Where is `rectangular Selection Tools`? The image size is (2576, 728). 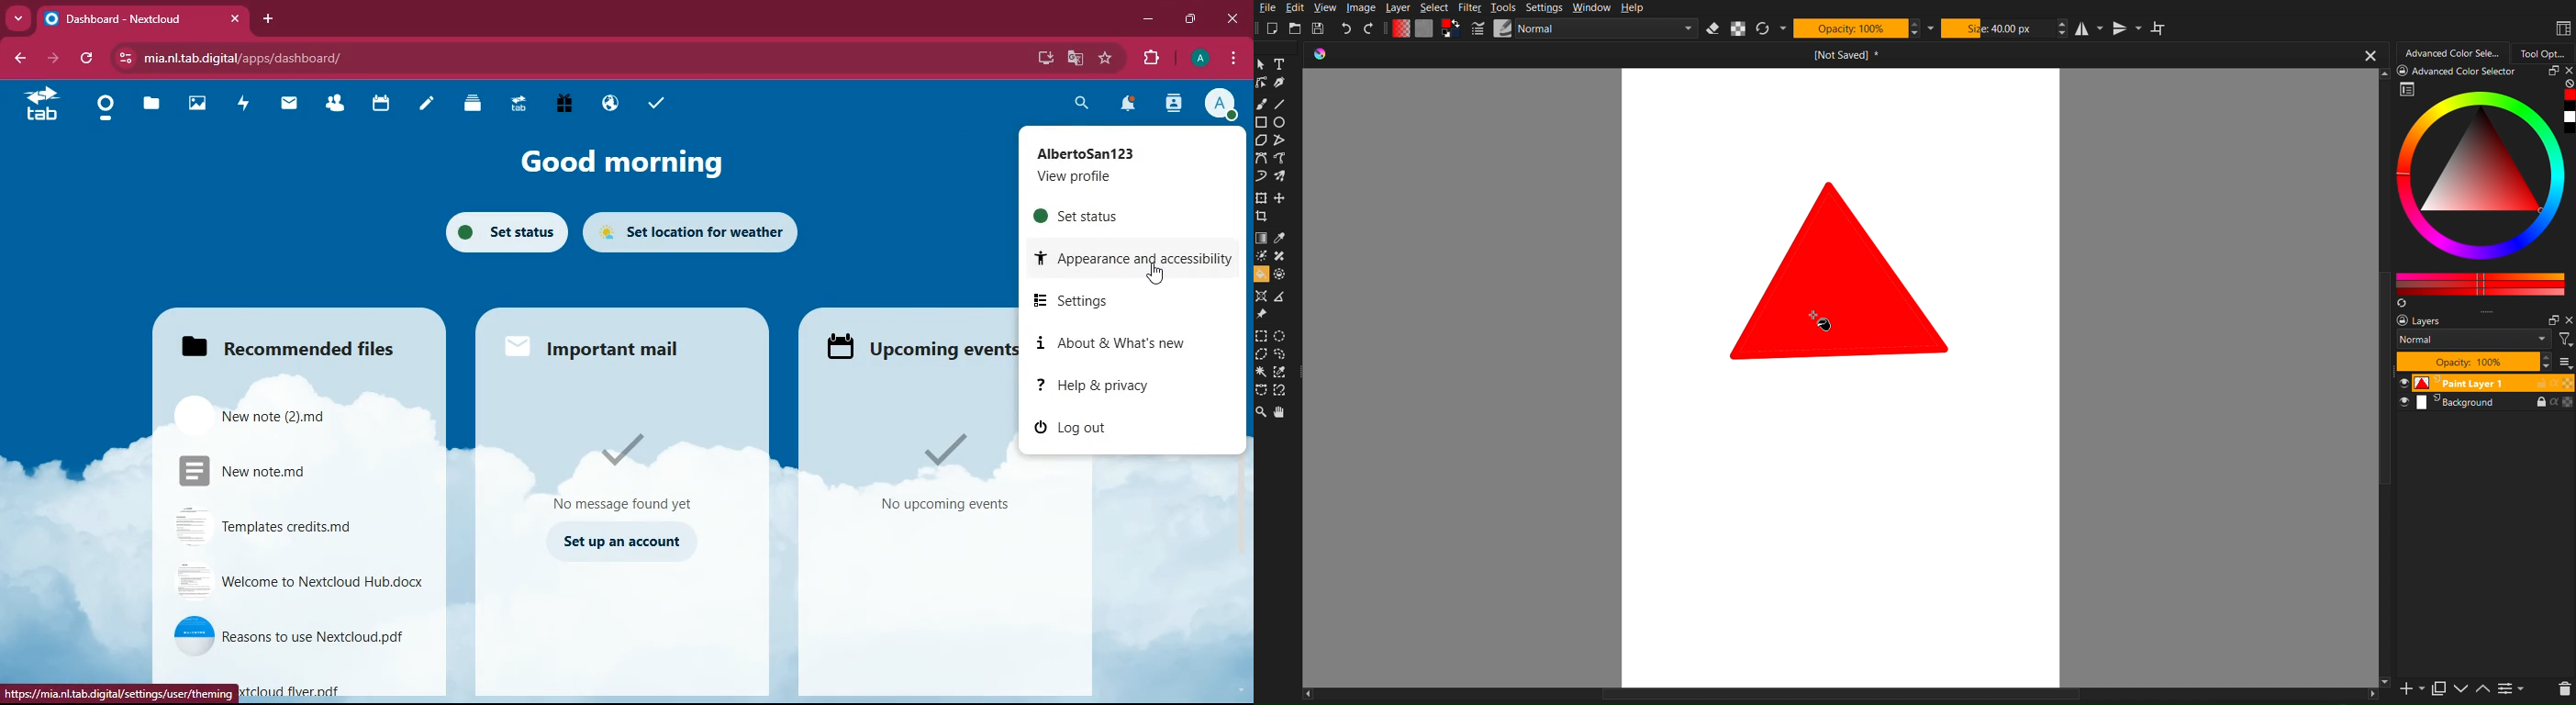 rectangular Selection Tools is located at coordinates (1262, 335).